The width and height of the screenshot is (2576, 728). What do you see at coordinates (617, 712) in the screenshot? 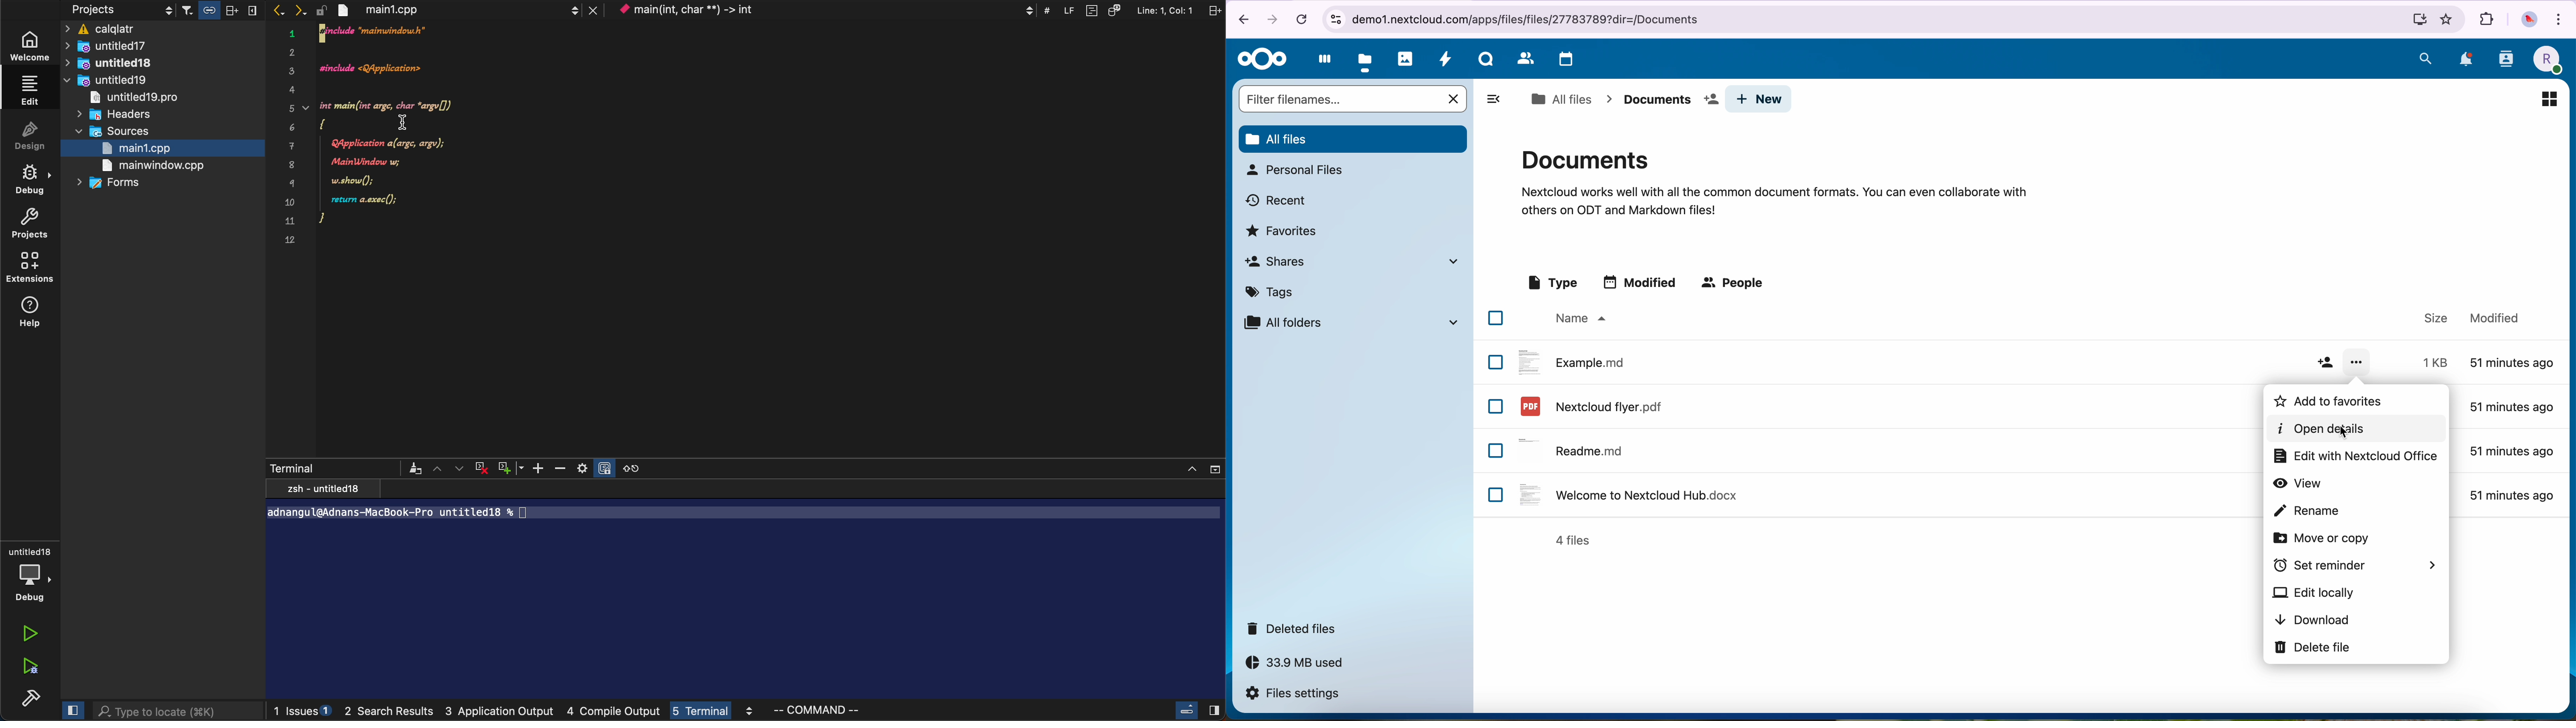
I see `compile output` at bounding box center [617, 712].